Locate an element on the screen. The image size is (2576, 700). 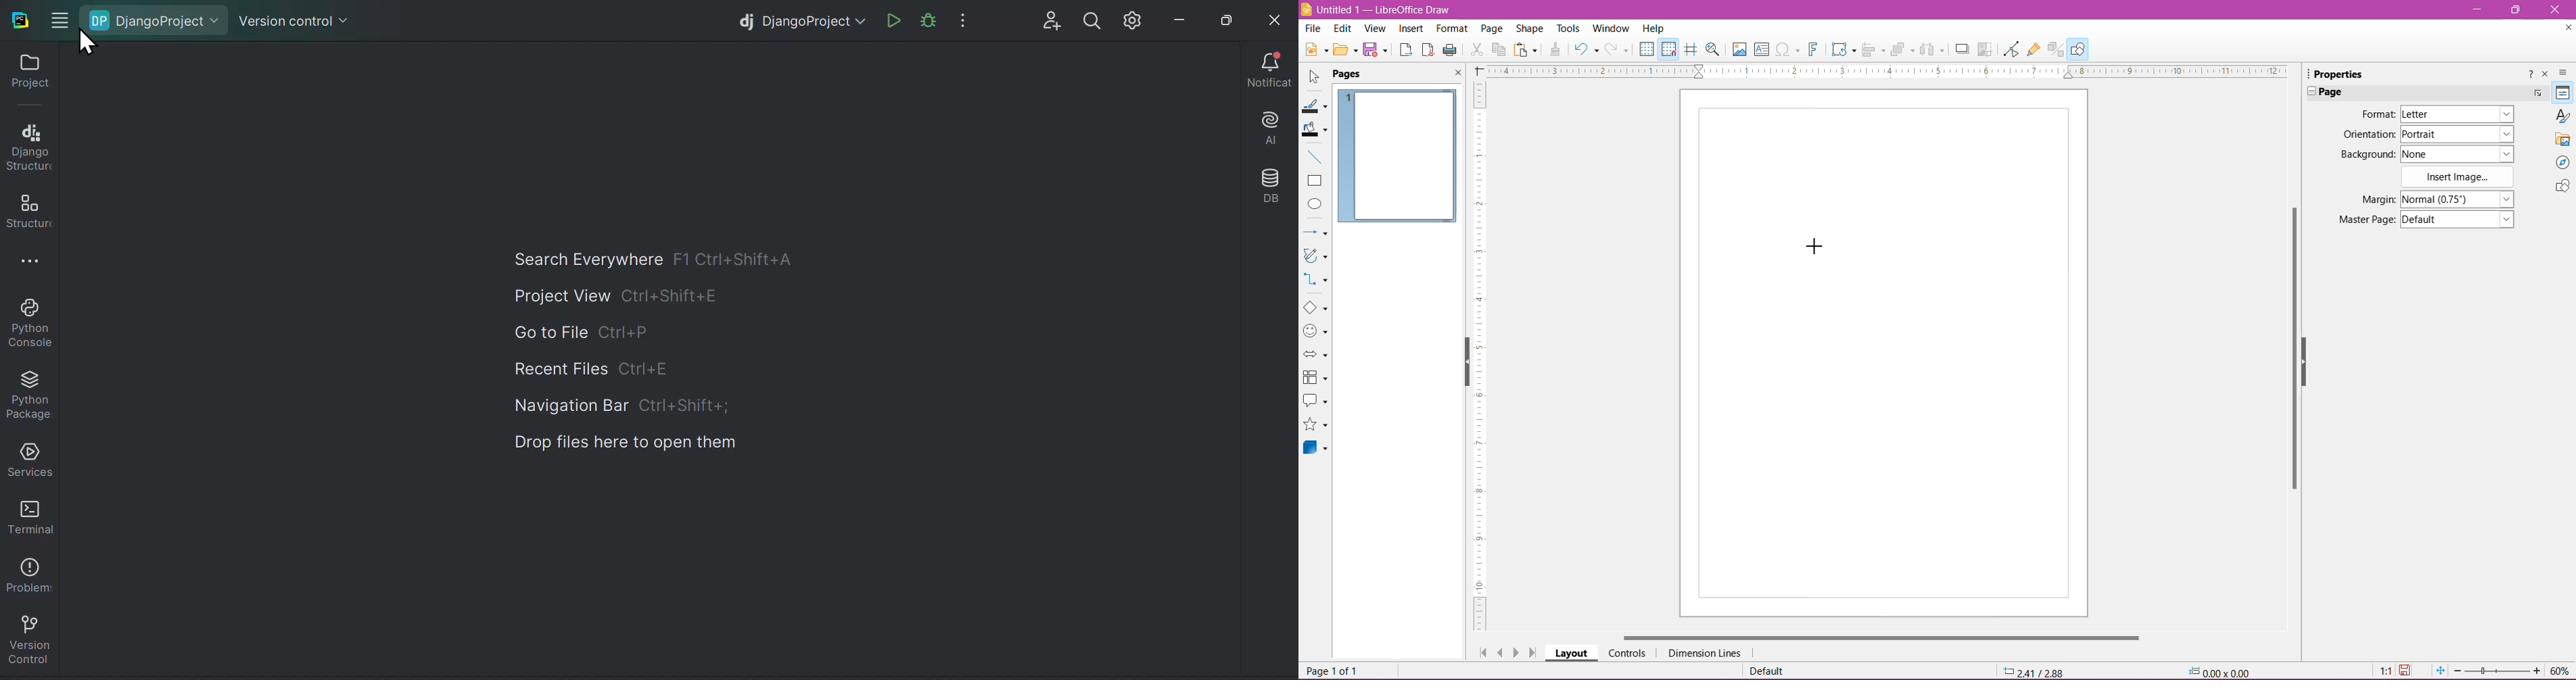
Master Page is located at coordinates (2366, 219).